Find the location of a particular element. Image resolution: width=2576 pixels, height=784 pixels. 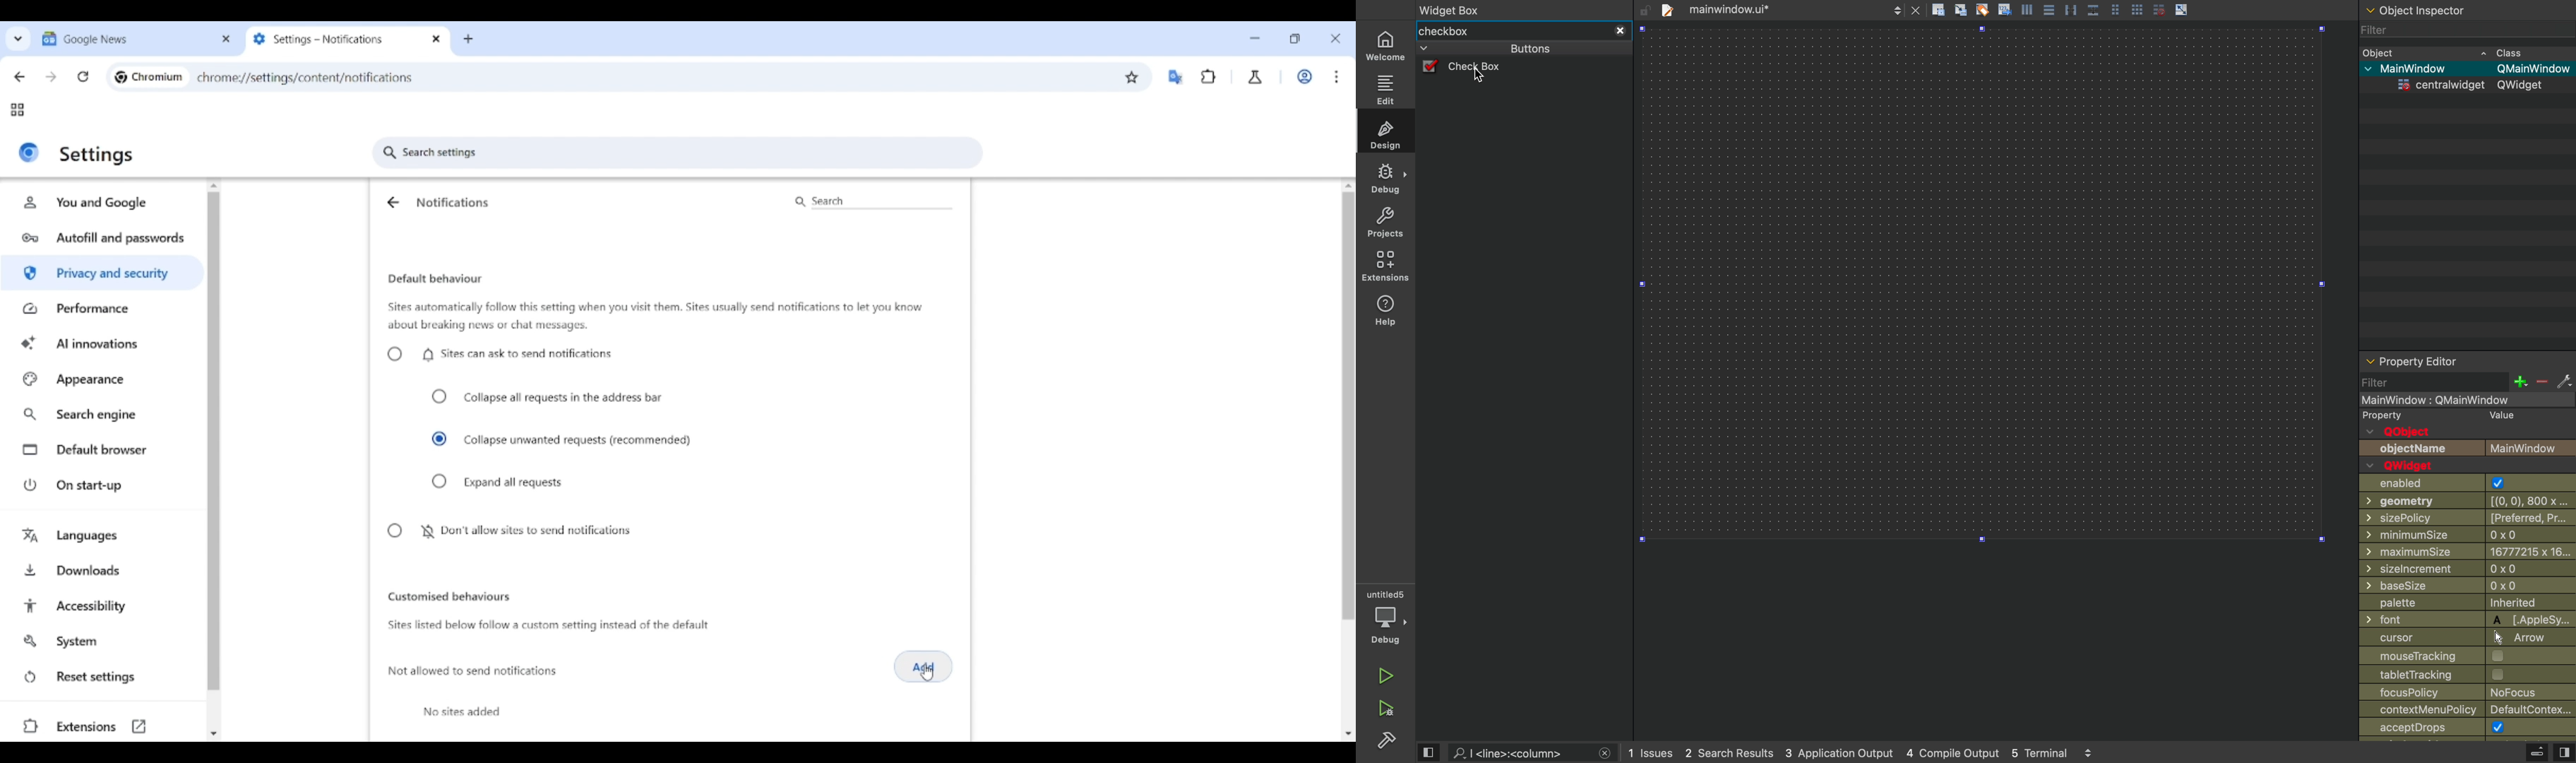

Minimize is located at coordinates (1255, 38).